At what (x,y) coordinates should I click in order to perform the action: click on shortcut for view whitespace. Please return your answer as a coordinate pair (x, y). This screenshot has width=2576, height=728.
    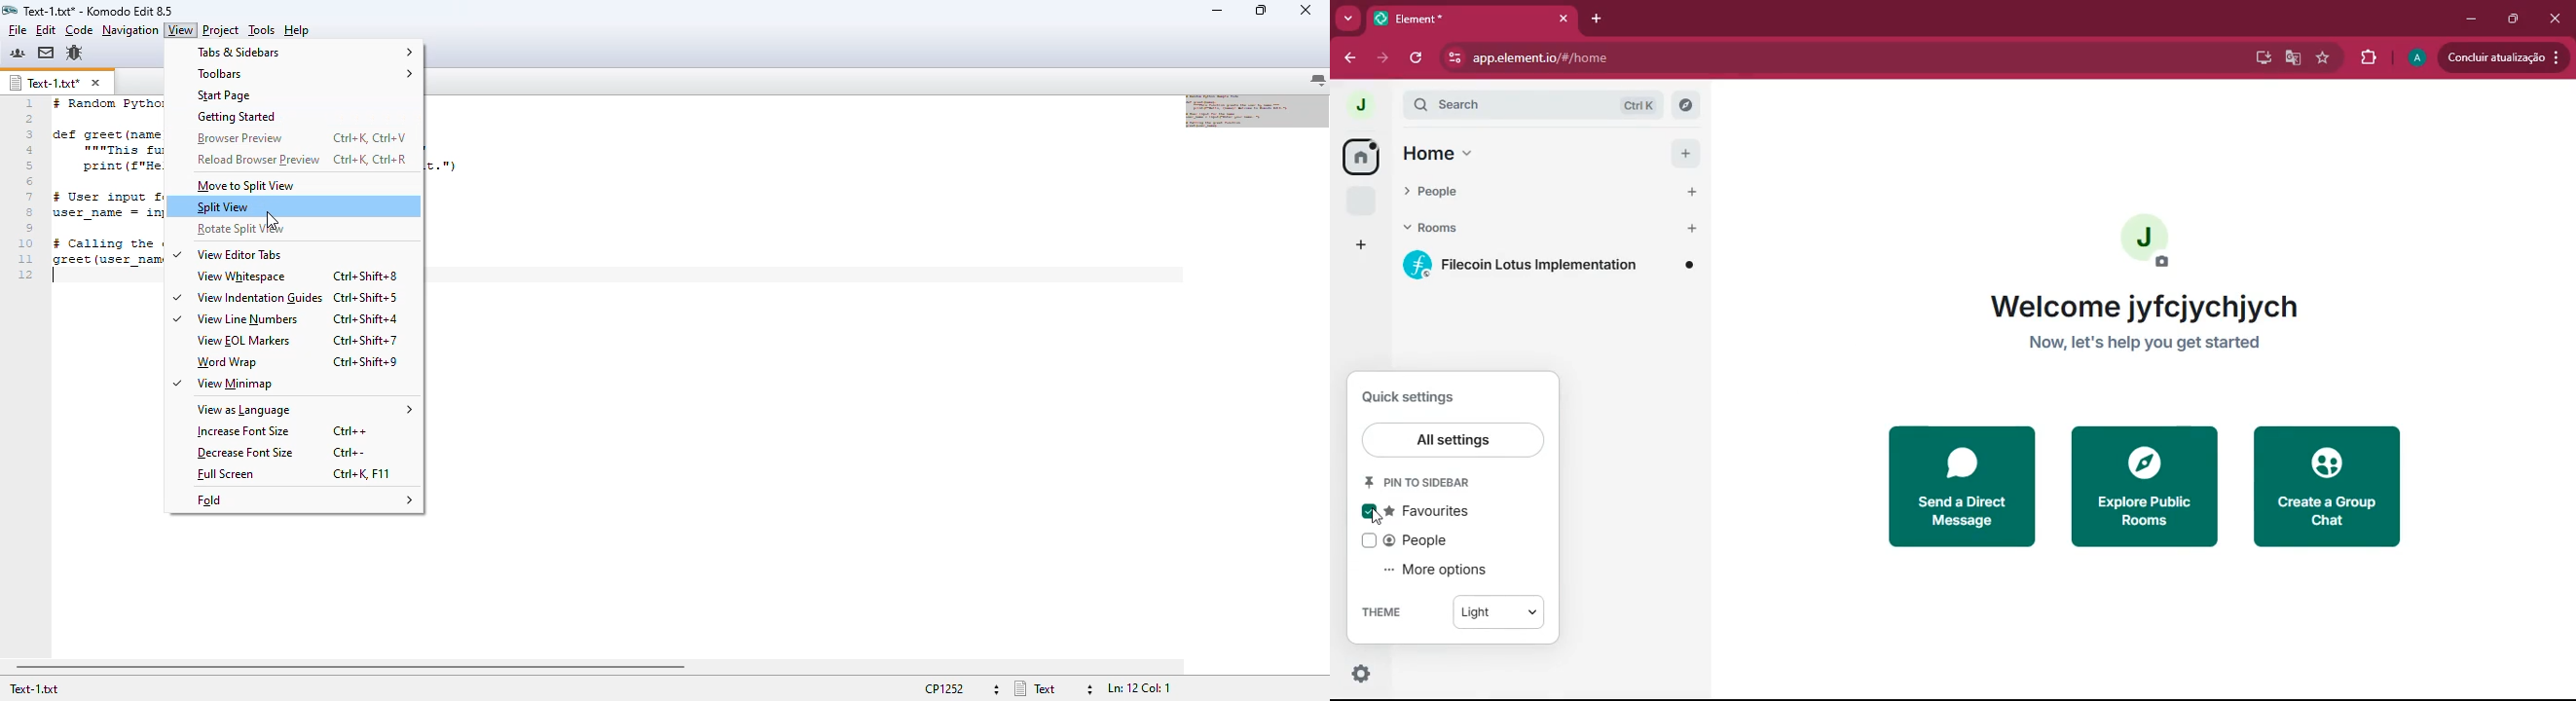
    Looking at the image, I should click on (366, 275).